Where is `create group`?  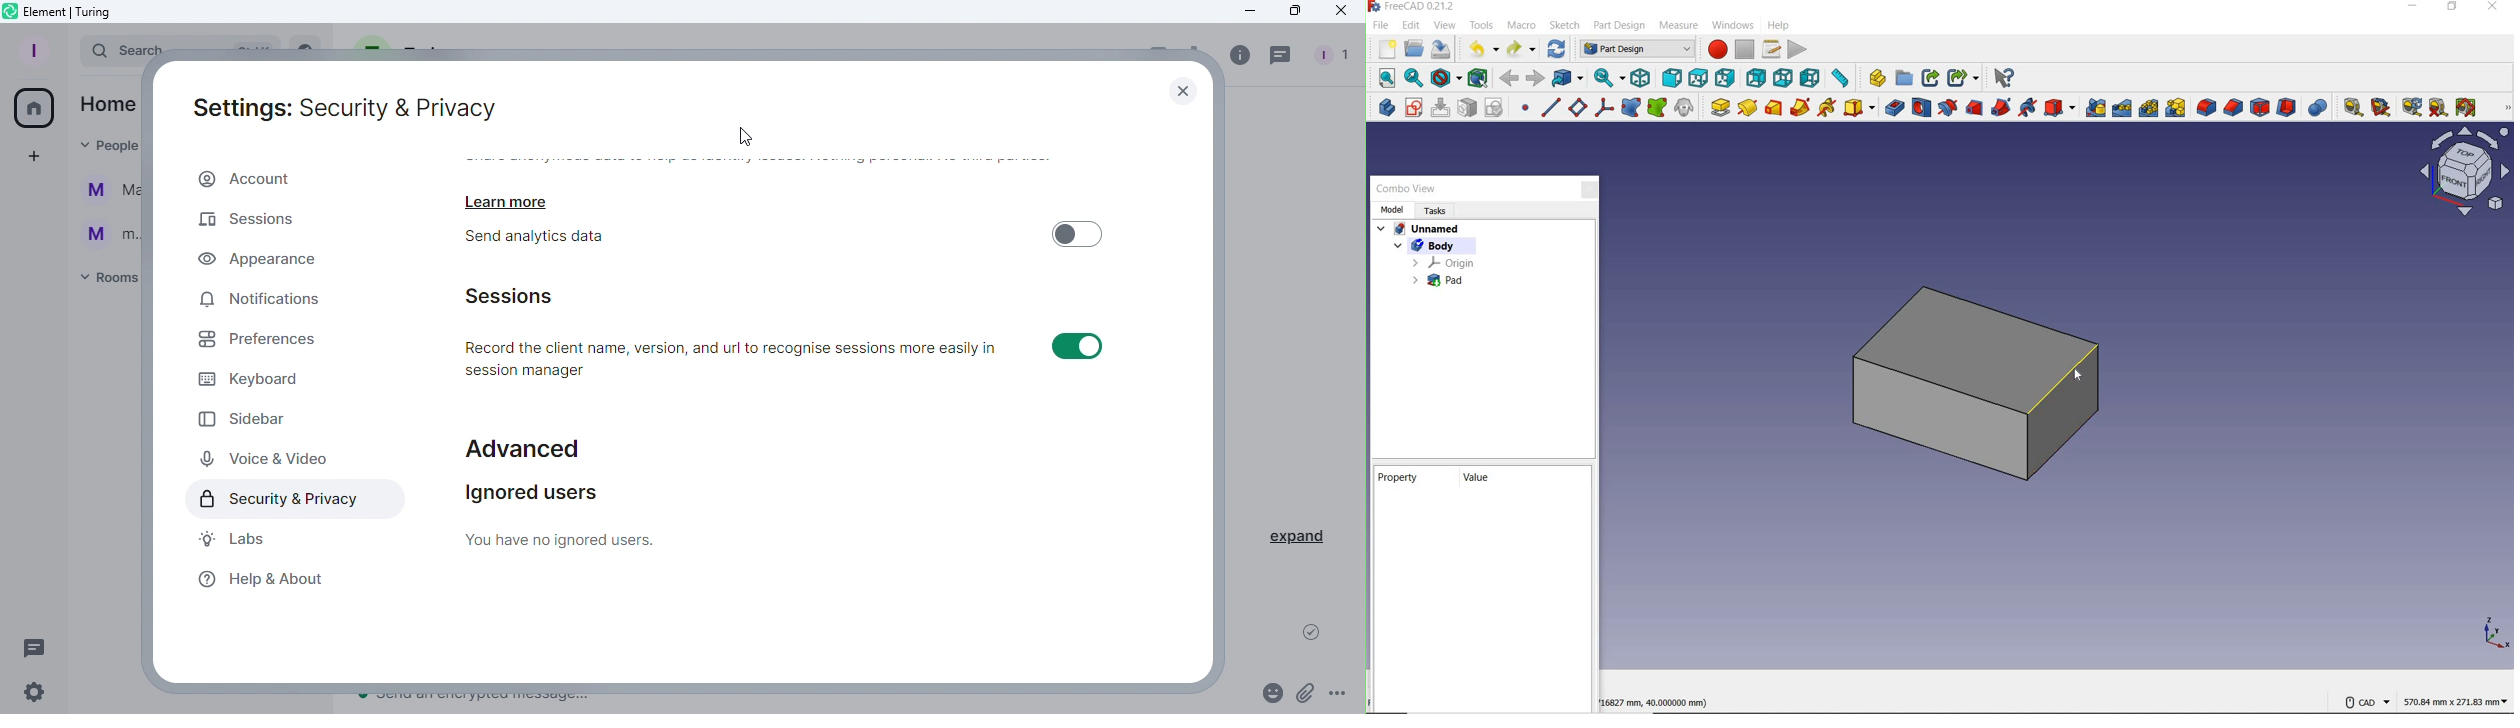
create group is located at coordinates (1903, 79).